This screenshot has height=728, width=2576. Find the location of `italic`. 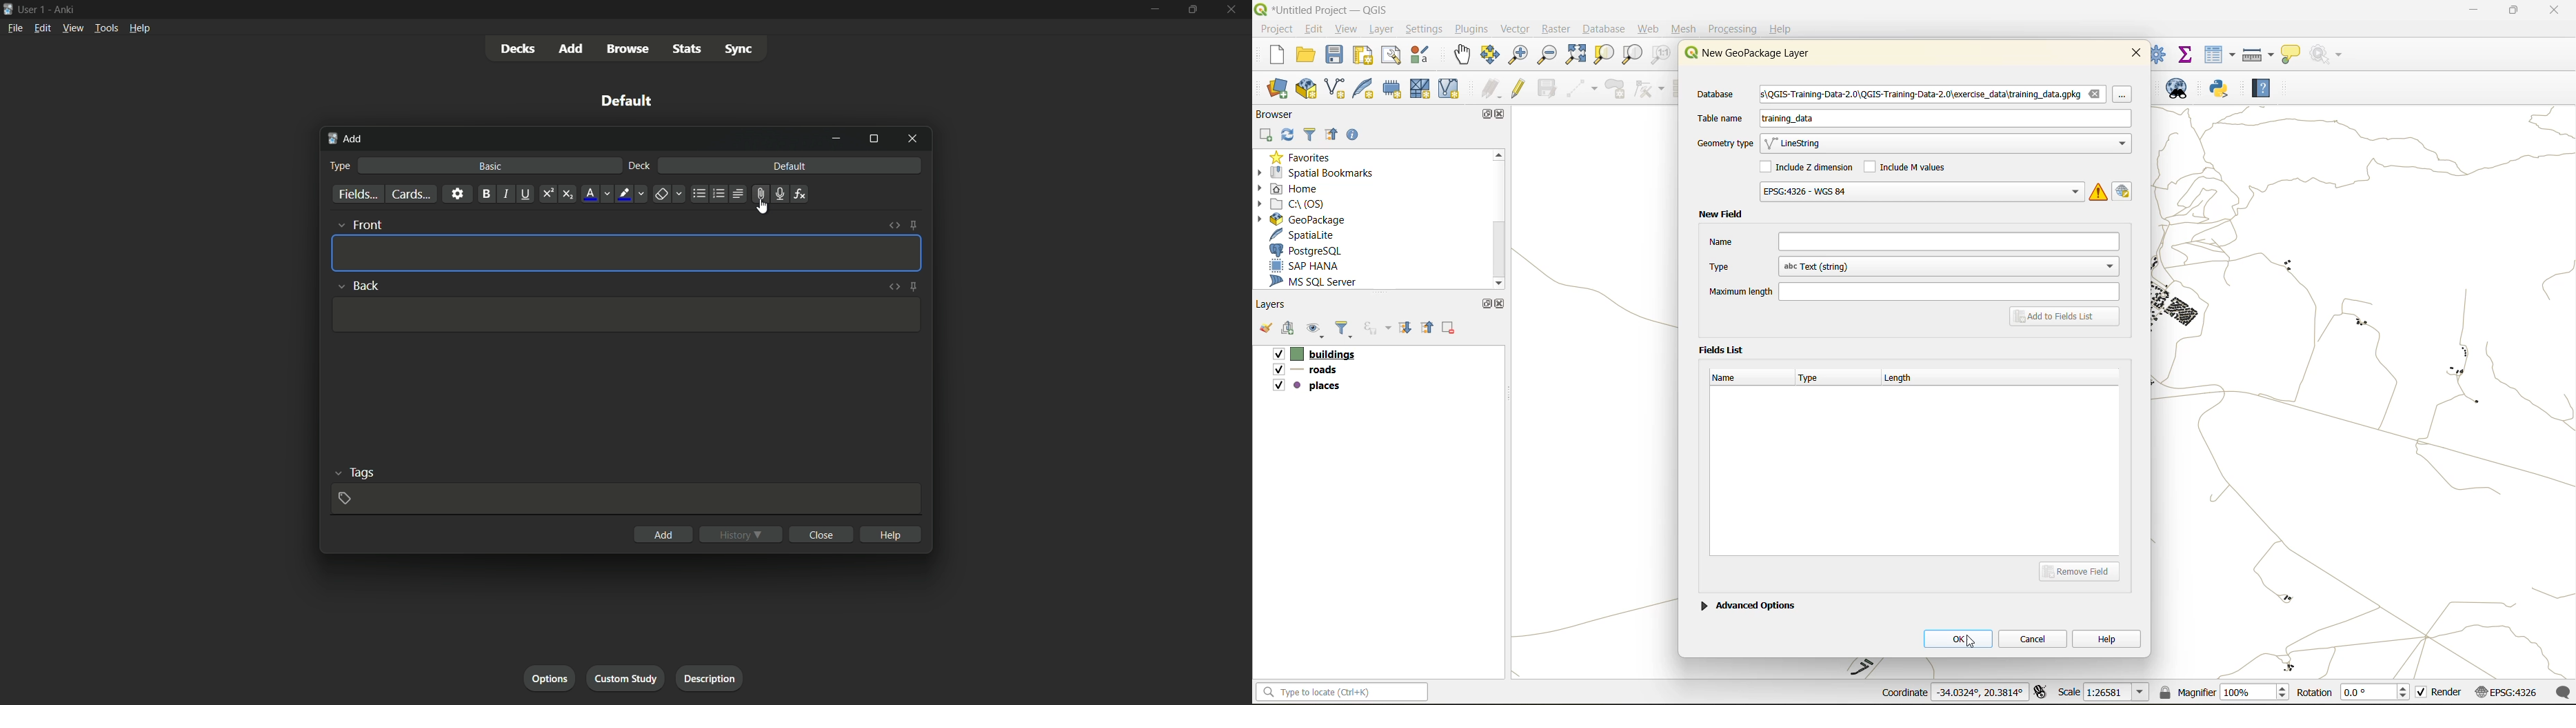

italic is located at coordinates (507, 194).